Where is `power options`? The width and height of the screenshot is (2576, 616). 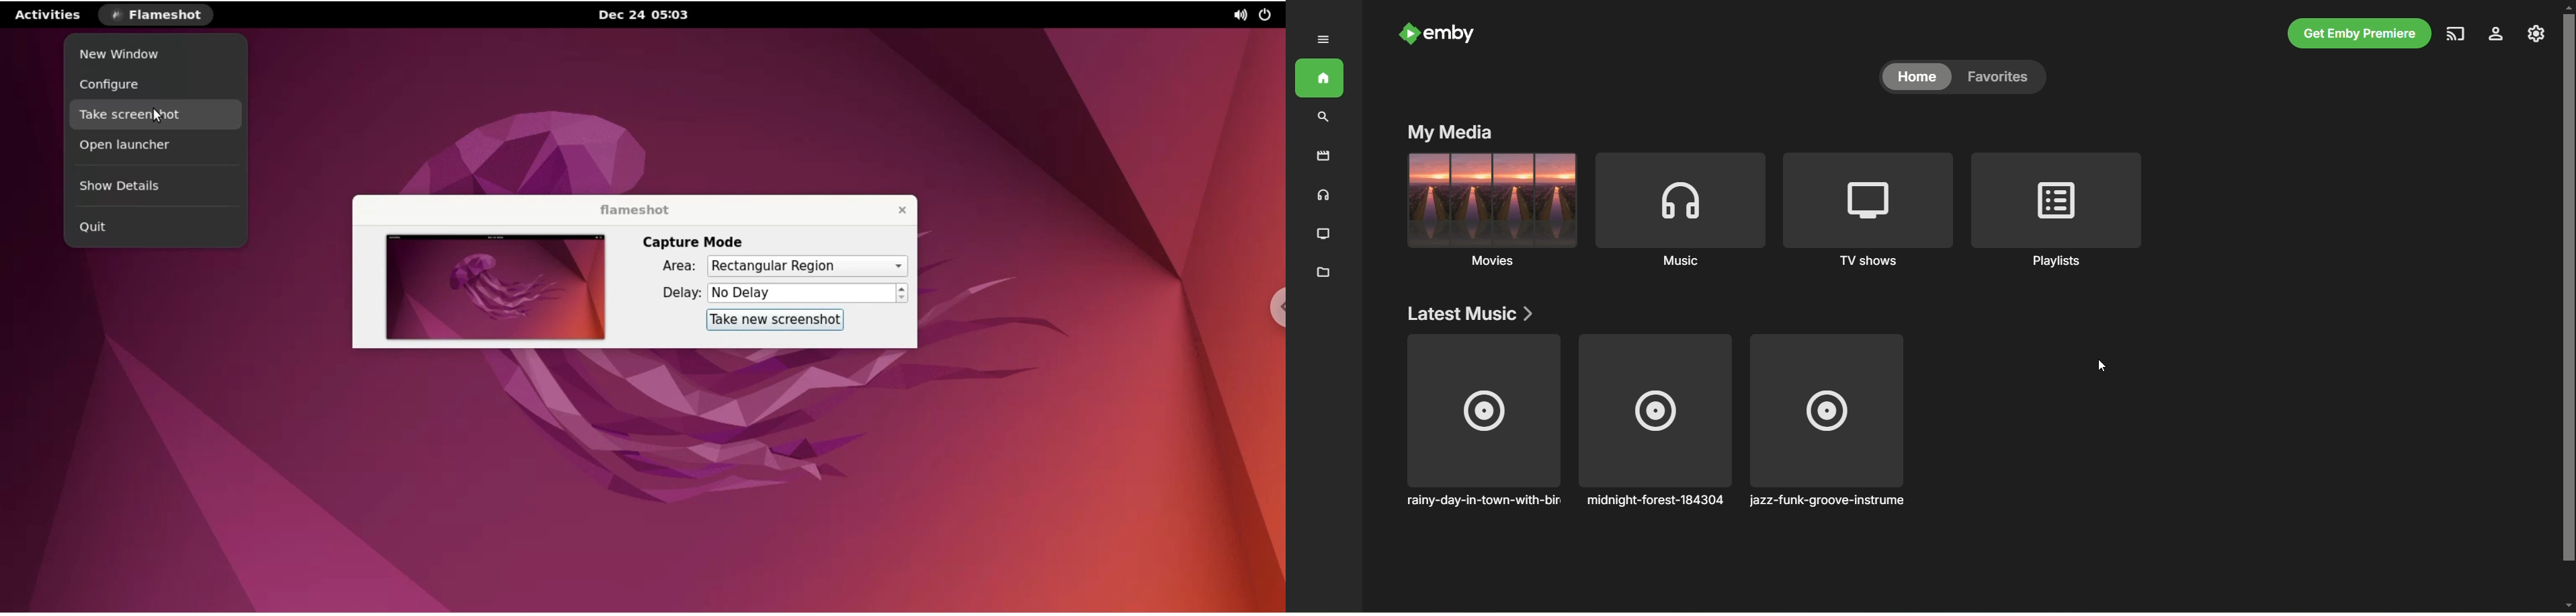 power options is located at coordinates (1269, 13).